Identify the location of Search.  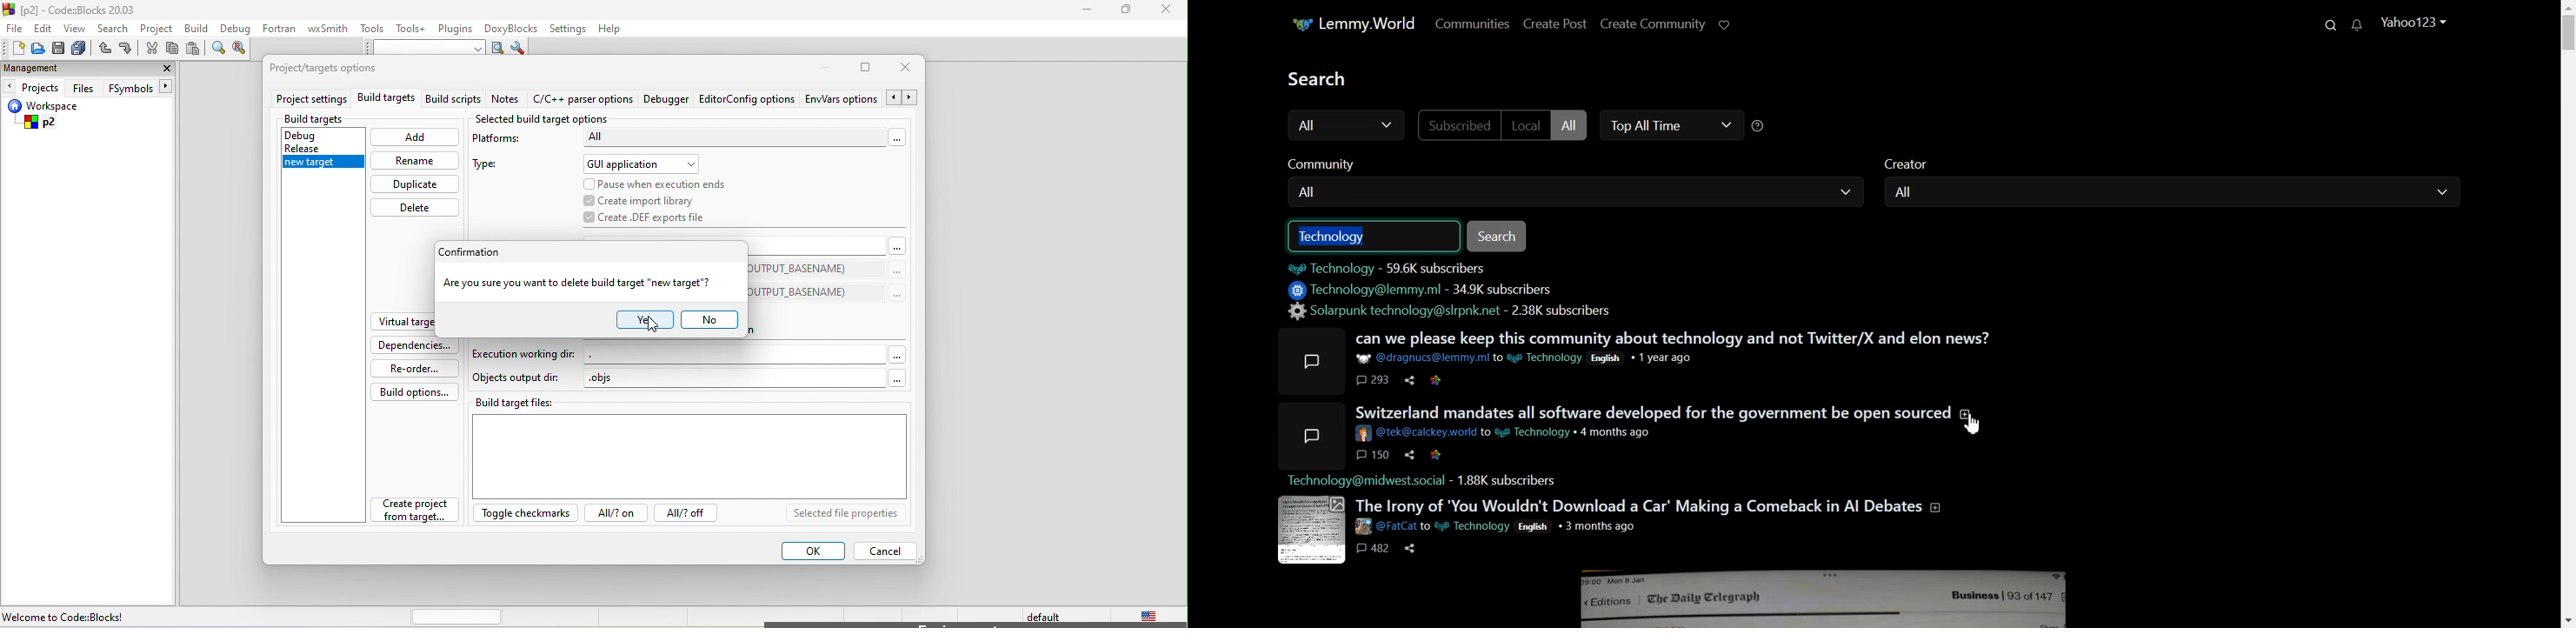
(1505, 236).